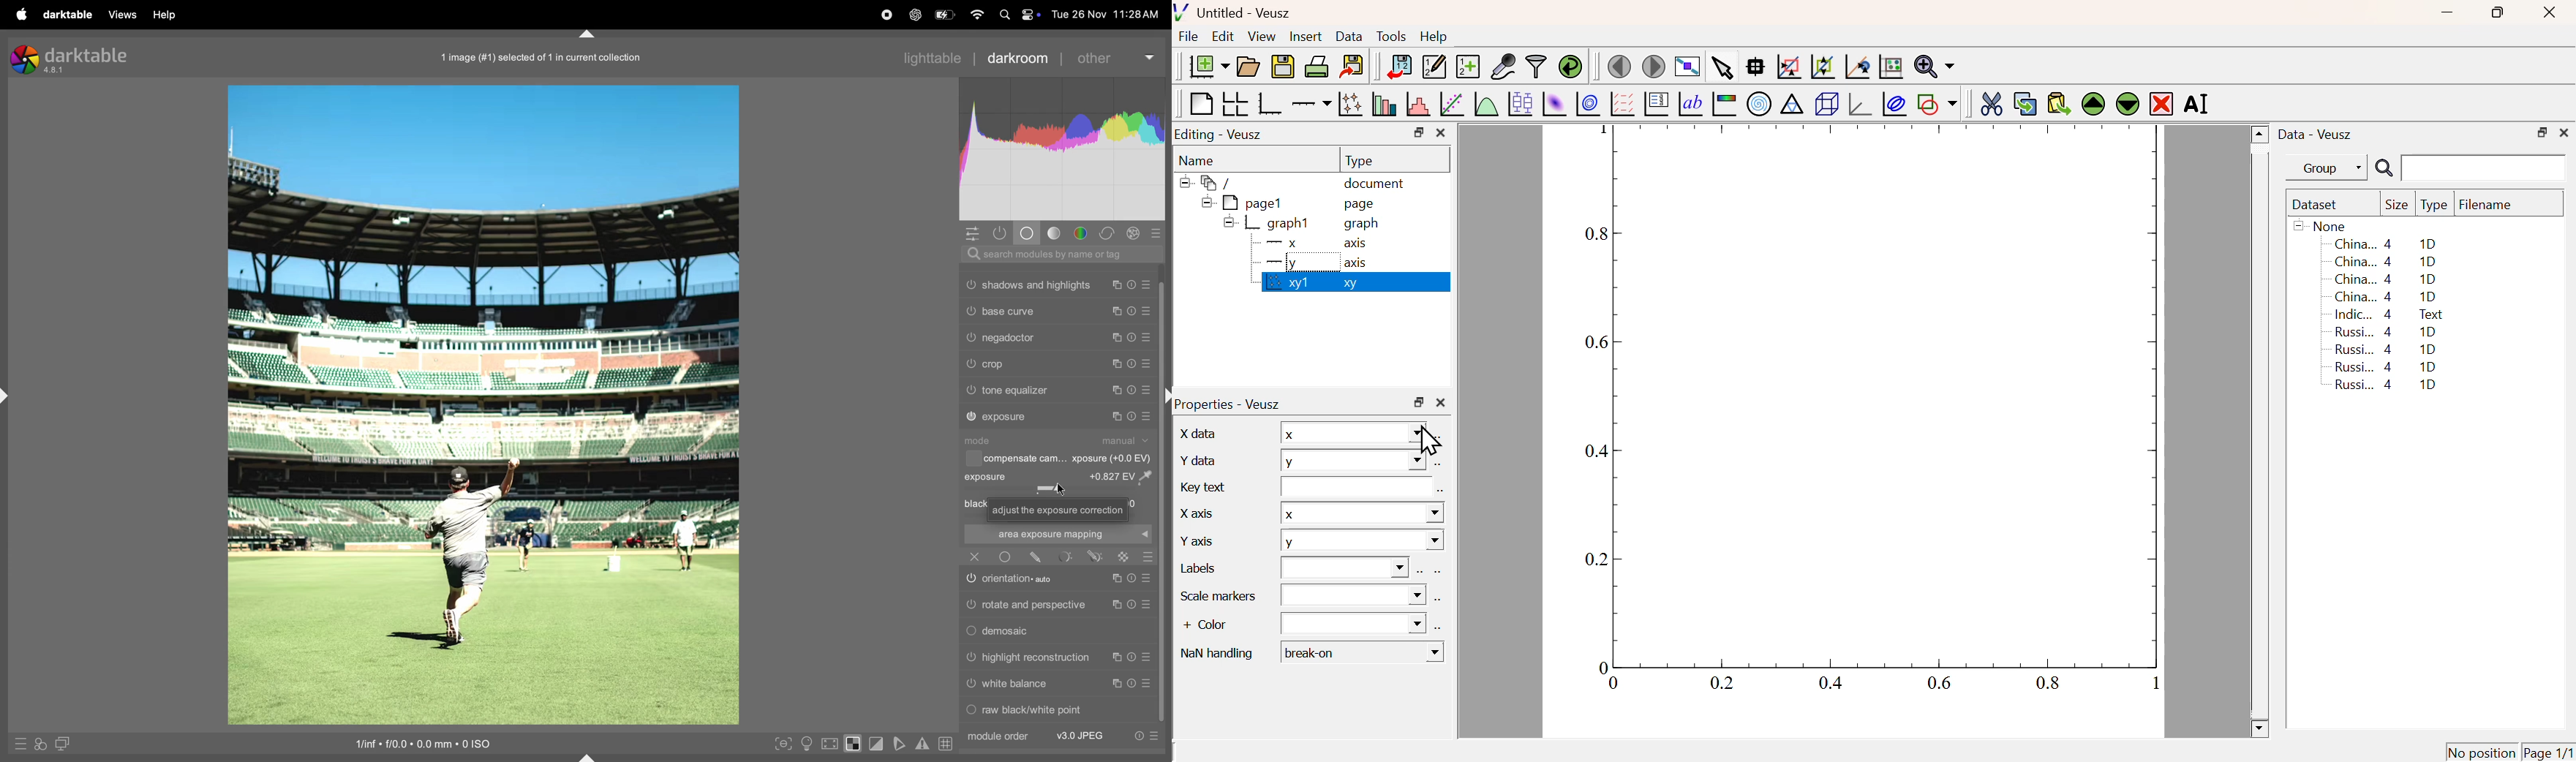  I want to click on edit, so click(1036, 557).